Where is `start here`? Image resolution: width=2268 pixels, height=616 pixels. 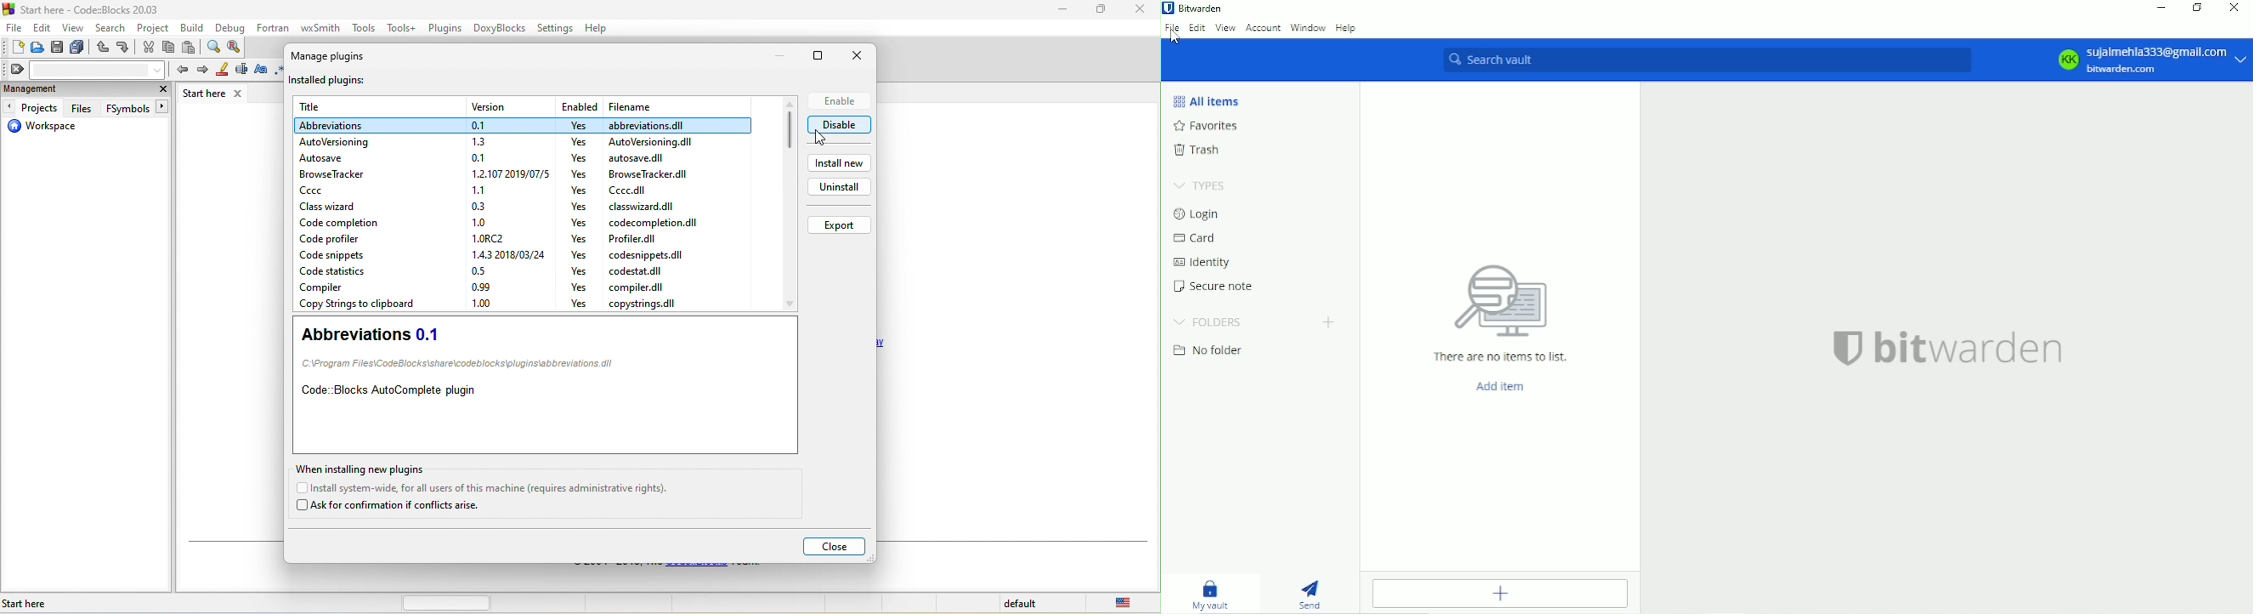 start here is located at coordinates (105, 602).